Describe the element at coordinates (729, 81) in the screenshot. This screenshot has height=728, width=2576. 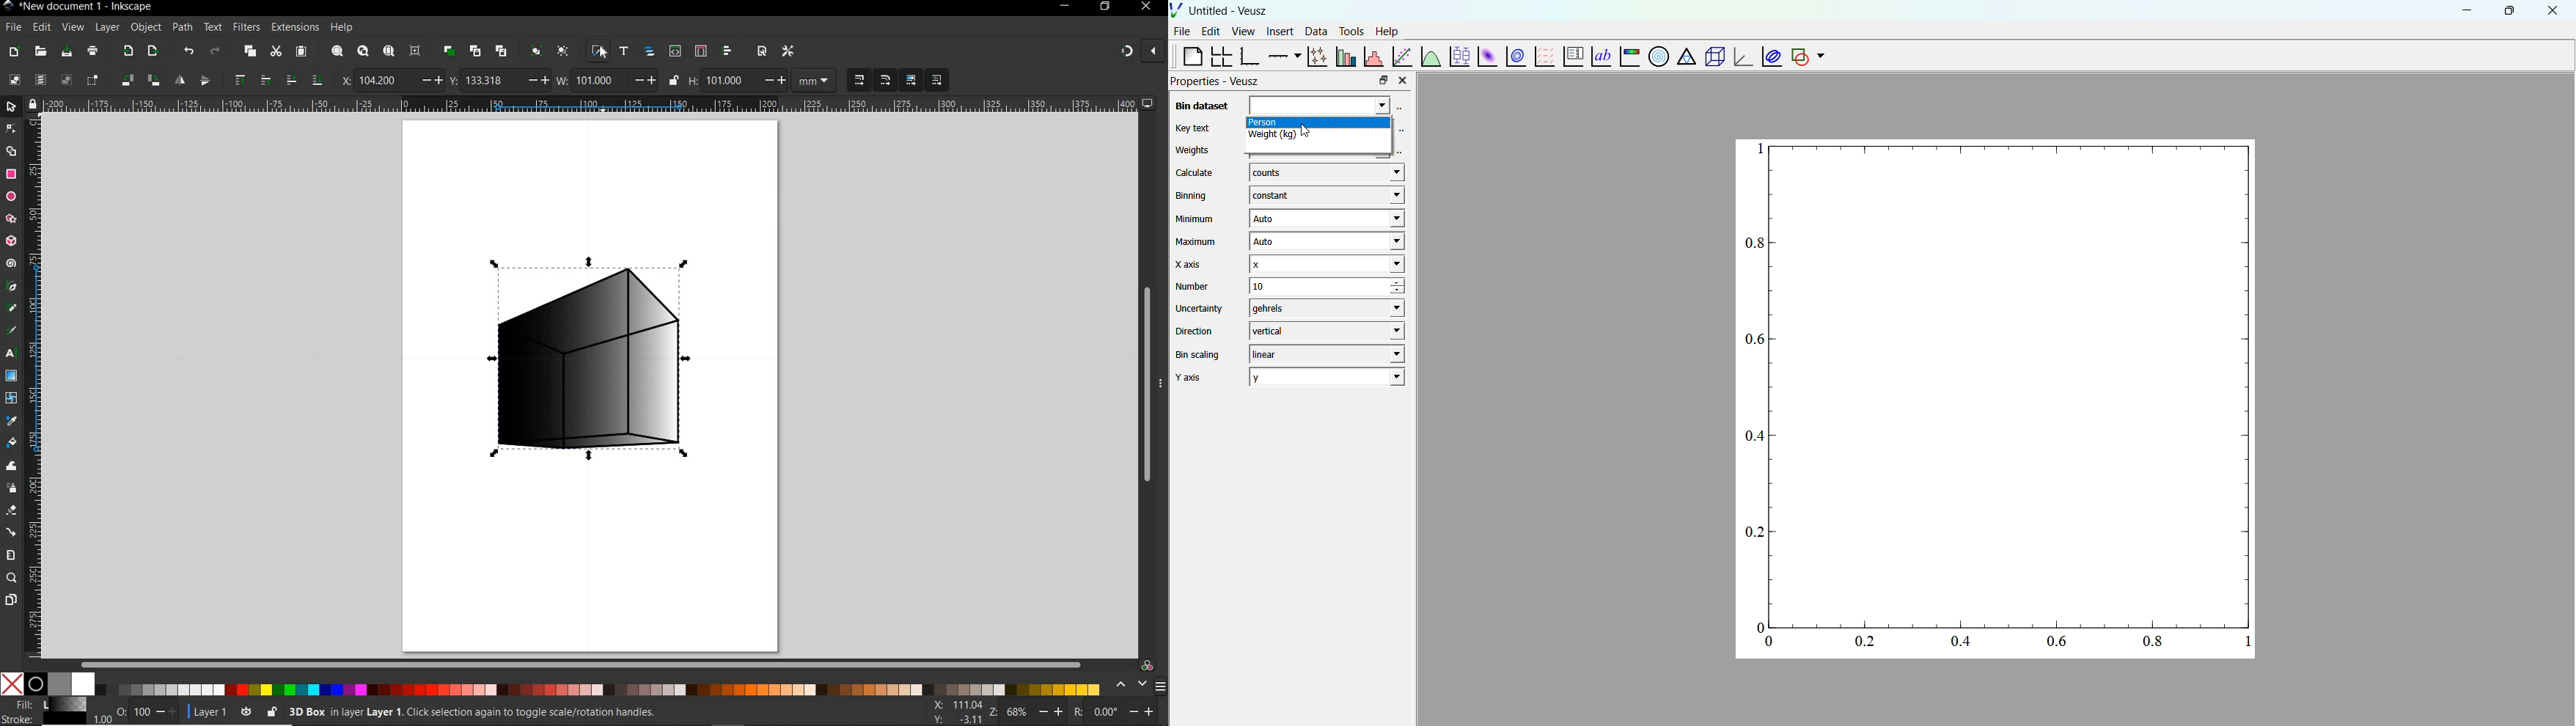
I see `101` at that location.